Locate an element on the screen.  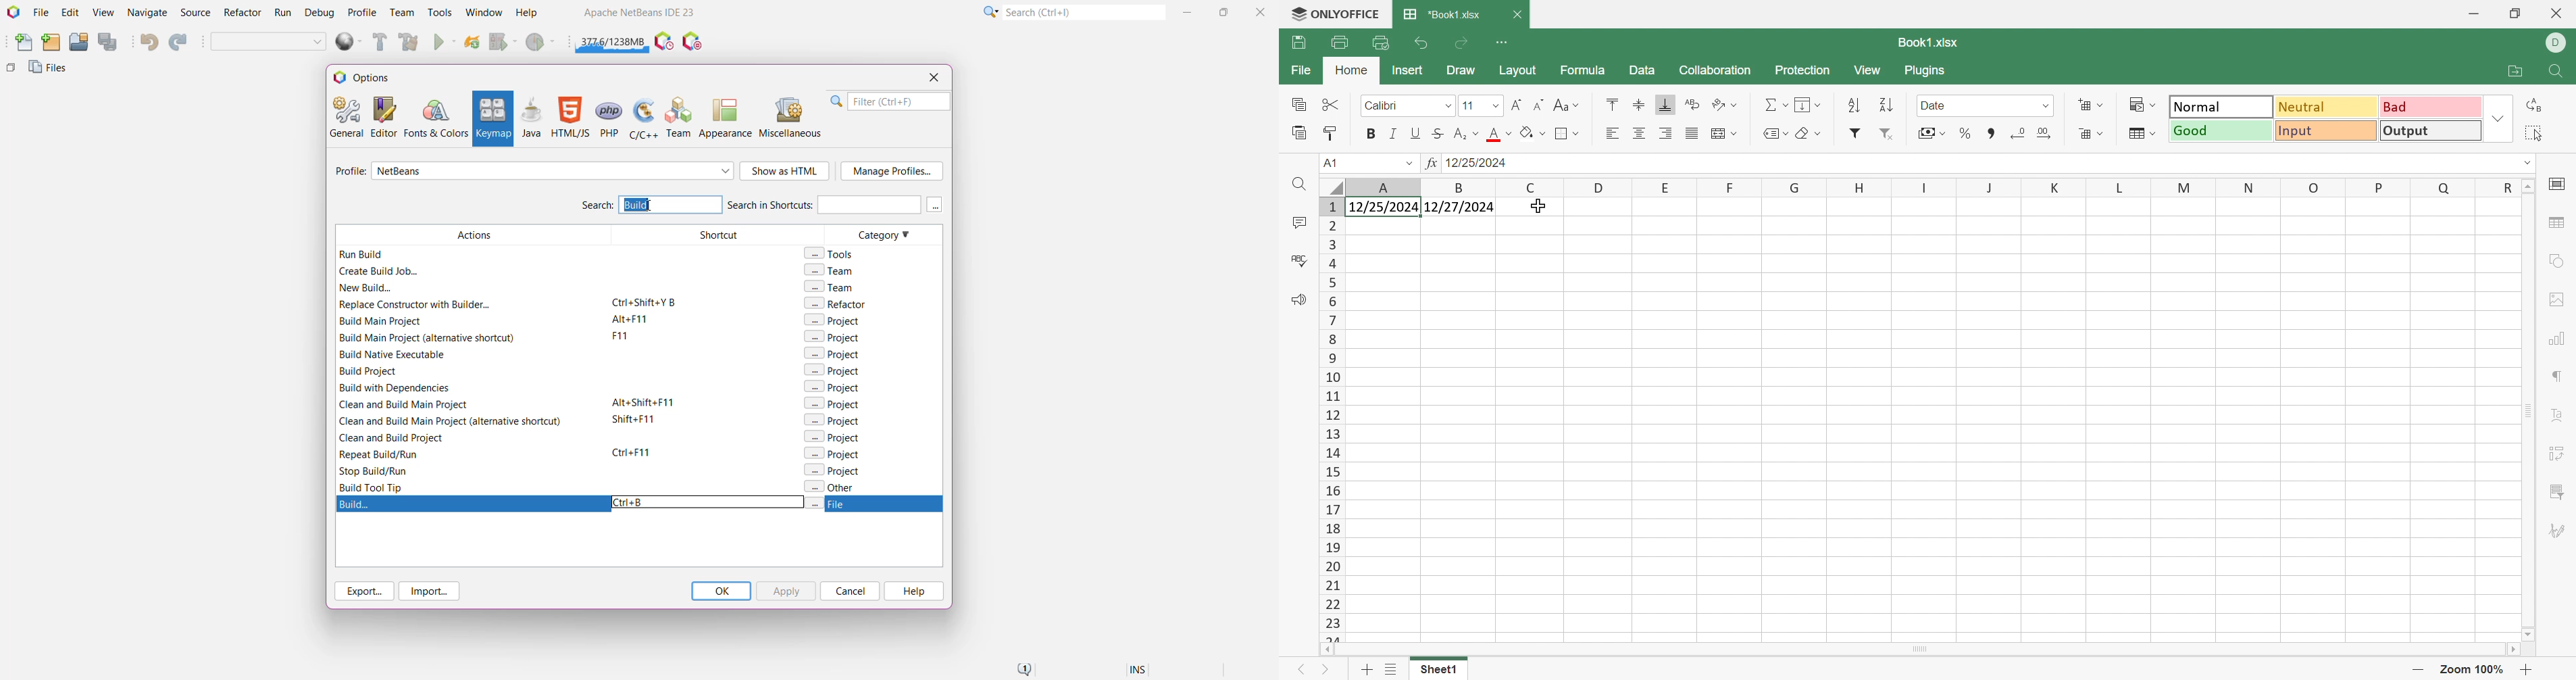
Column Names is located at coordinates (1927, 187).